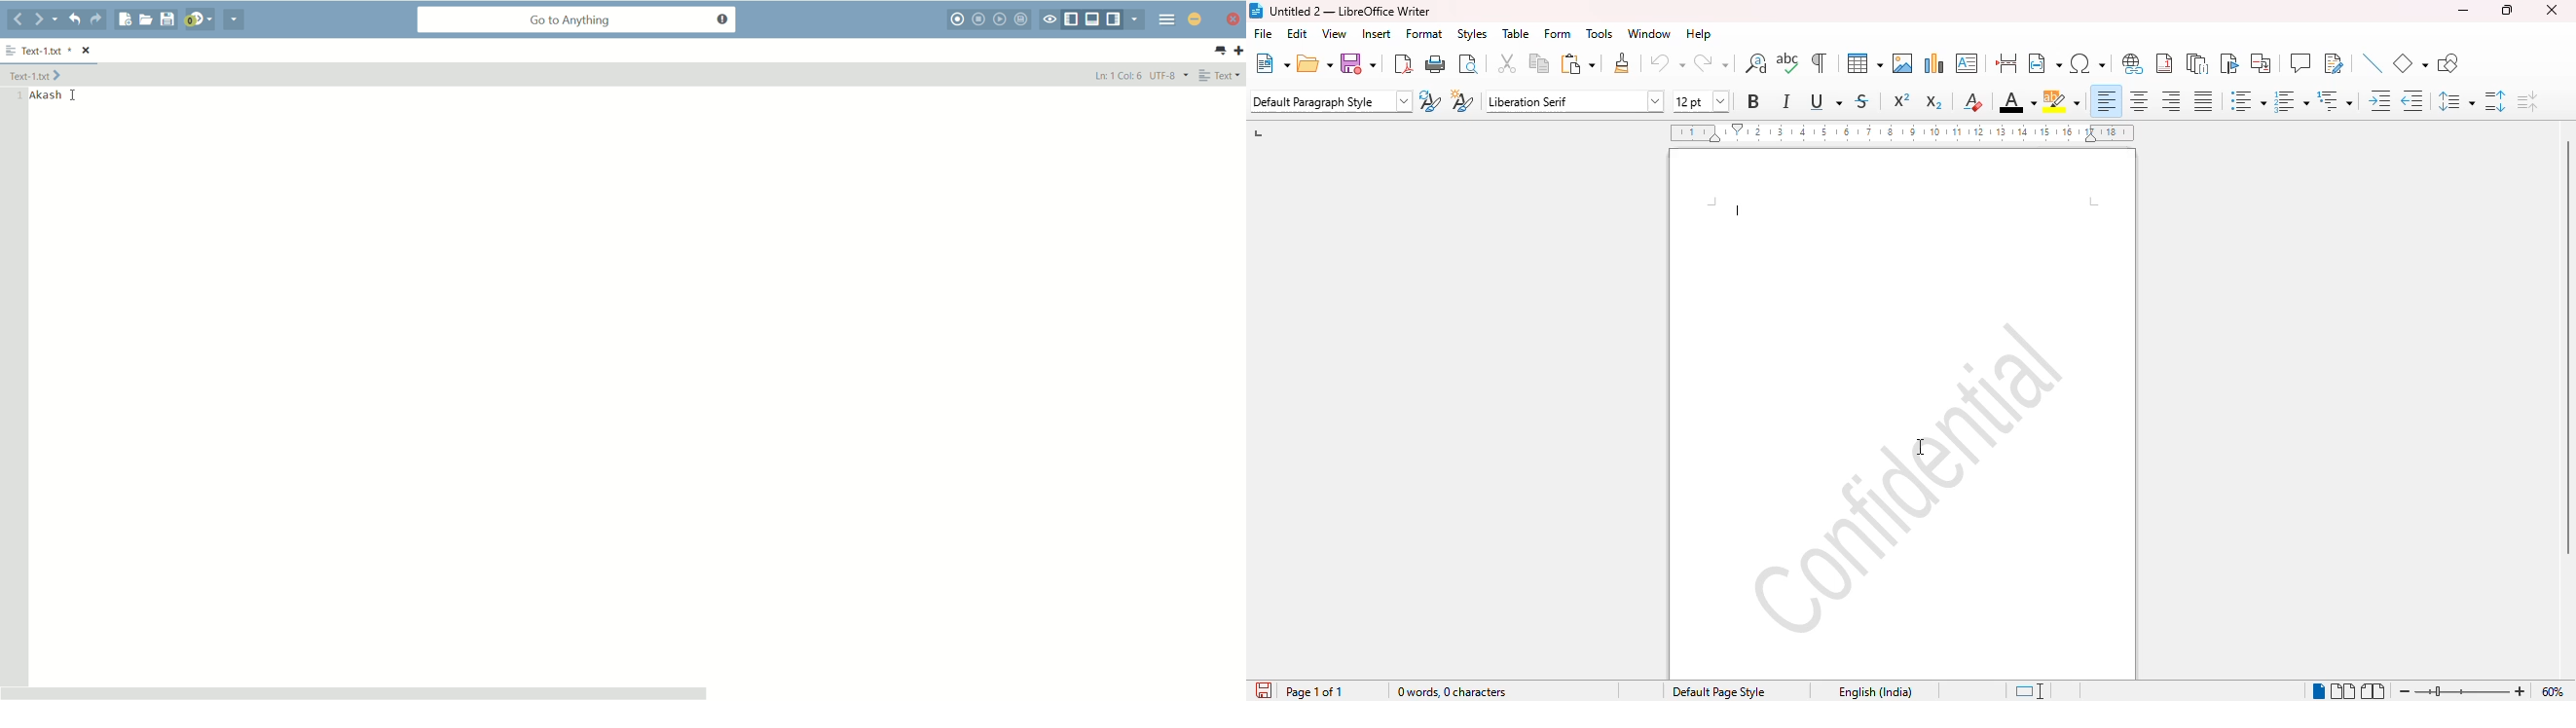 Image resolution: width=2576 pixels, height=728 pixels. What do you see at coordinates (1429, 100) in the screenshot?
I see `update selected style` at bounding box center [1429, 100].